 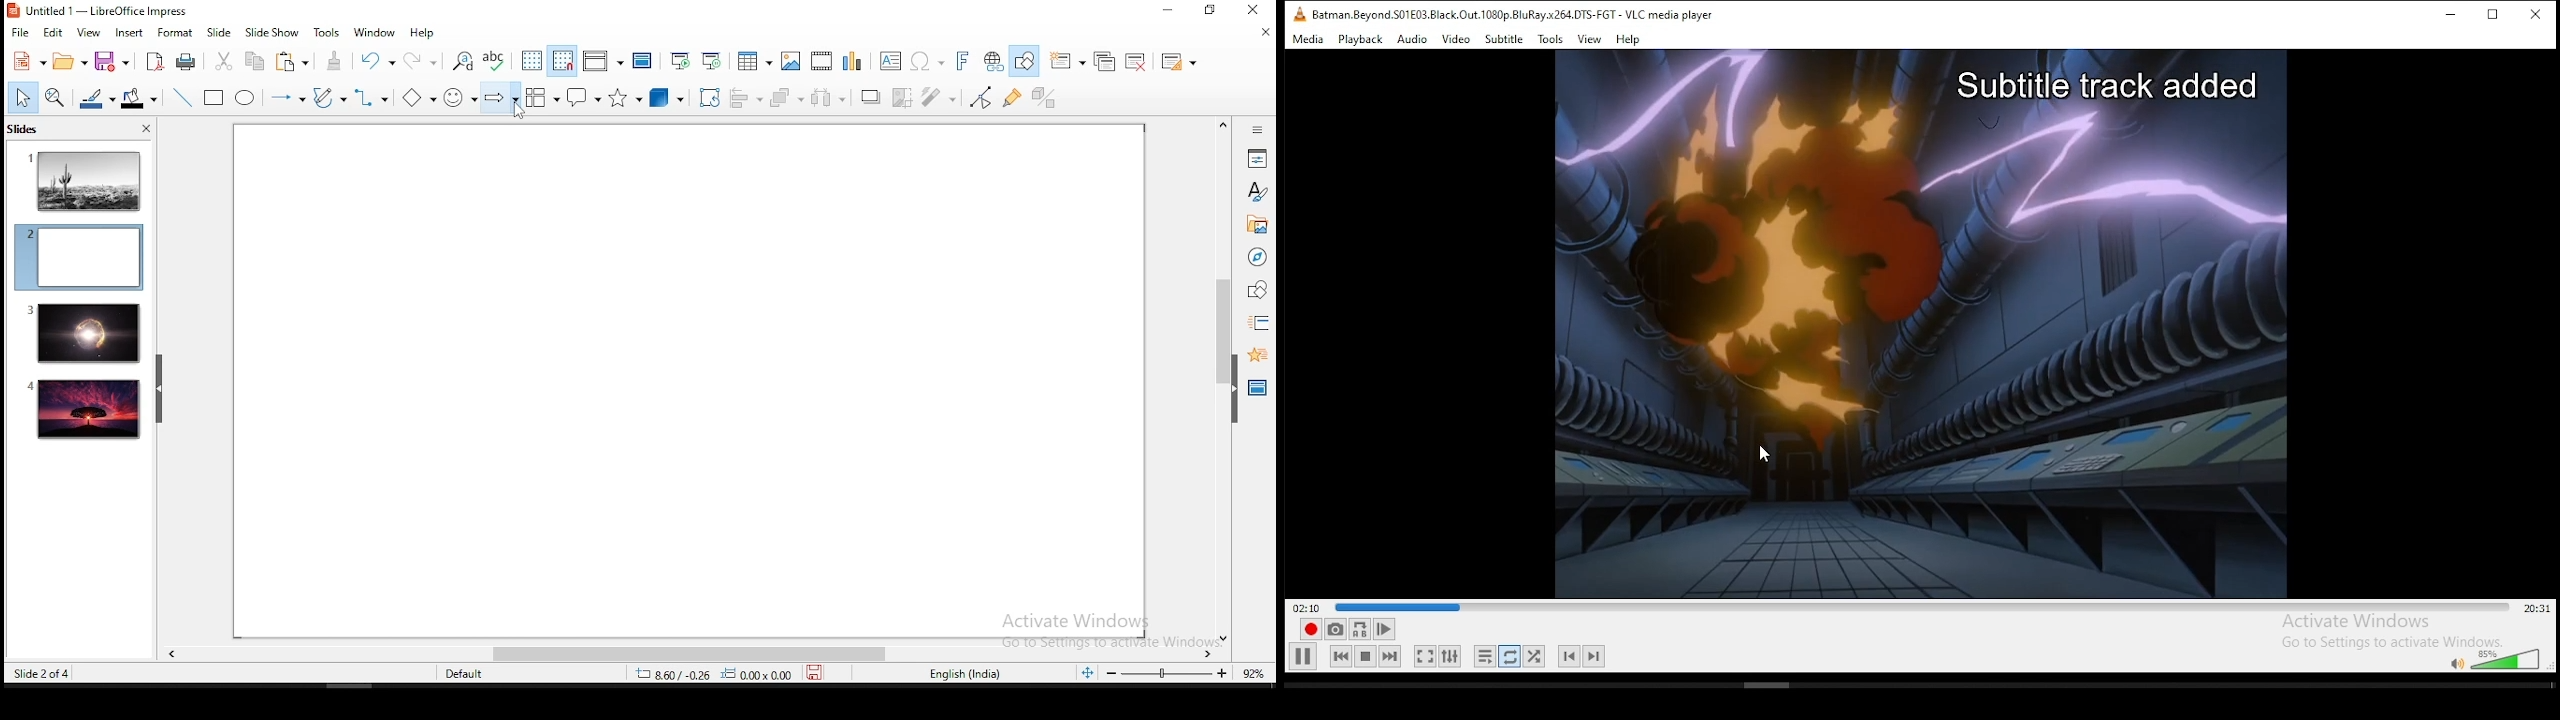 What do you see at coordinates (85, 180) in the screenshot?
I see `slide 1` at bounding box center [85, 180].